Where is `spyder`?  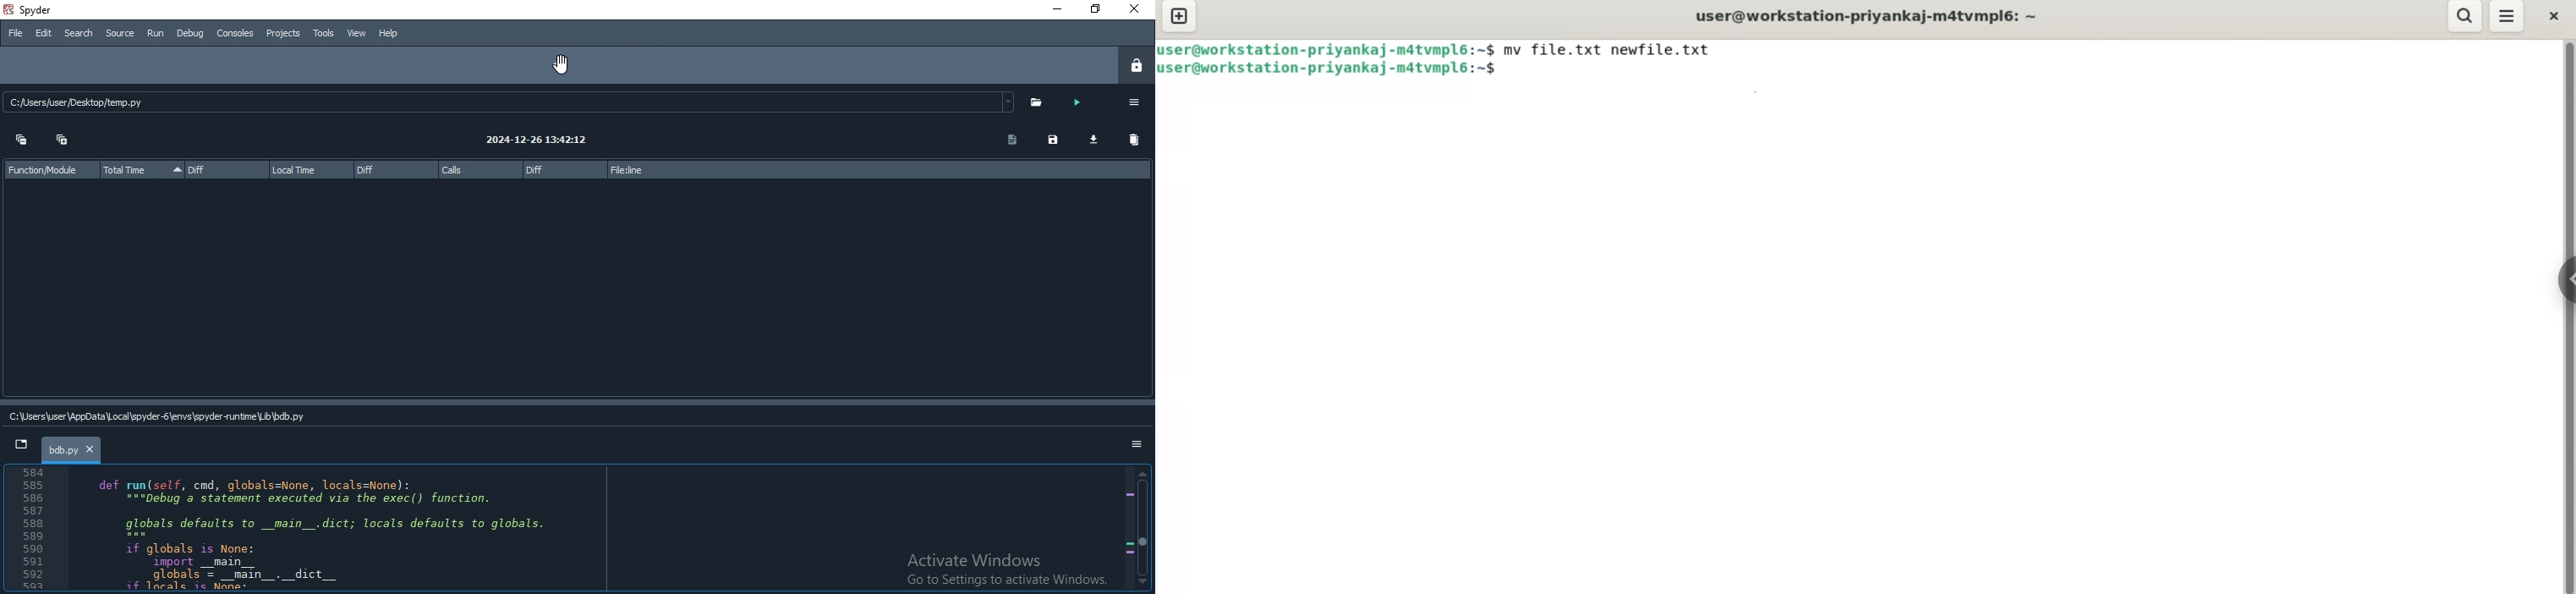
spyder is located at coordinates (39, 9).